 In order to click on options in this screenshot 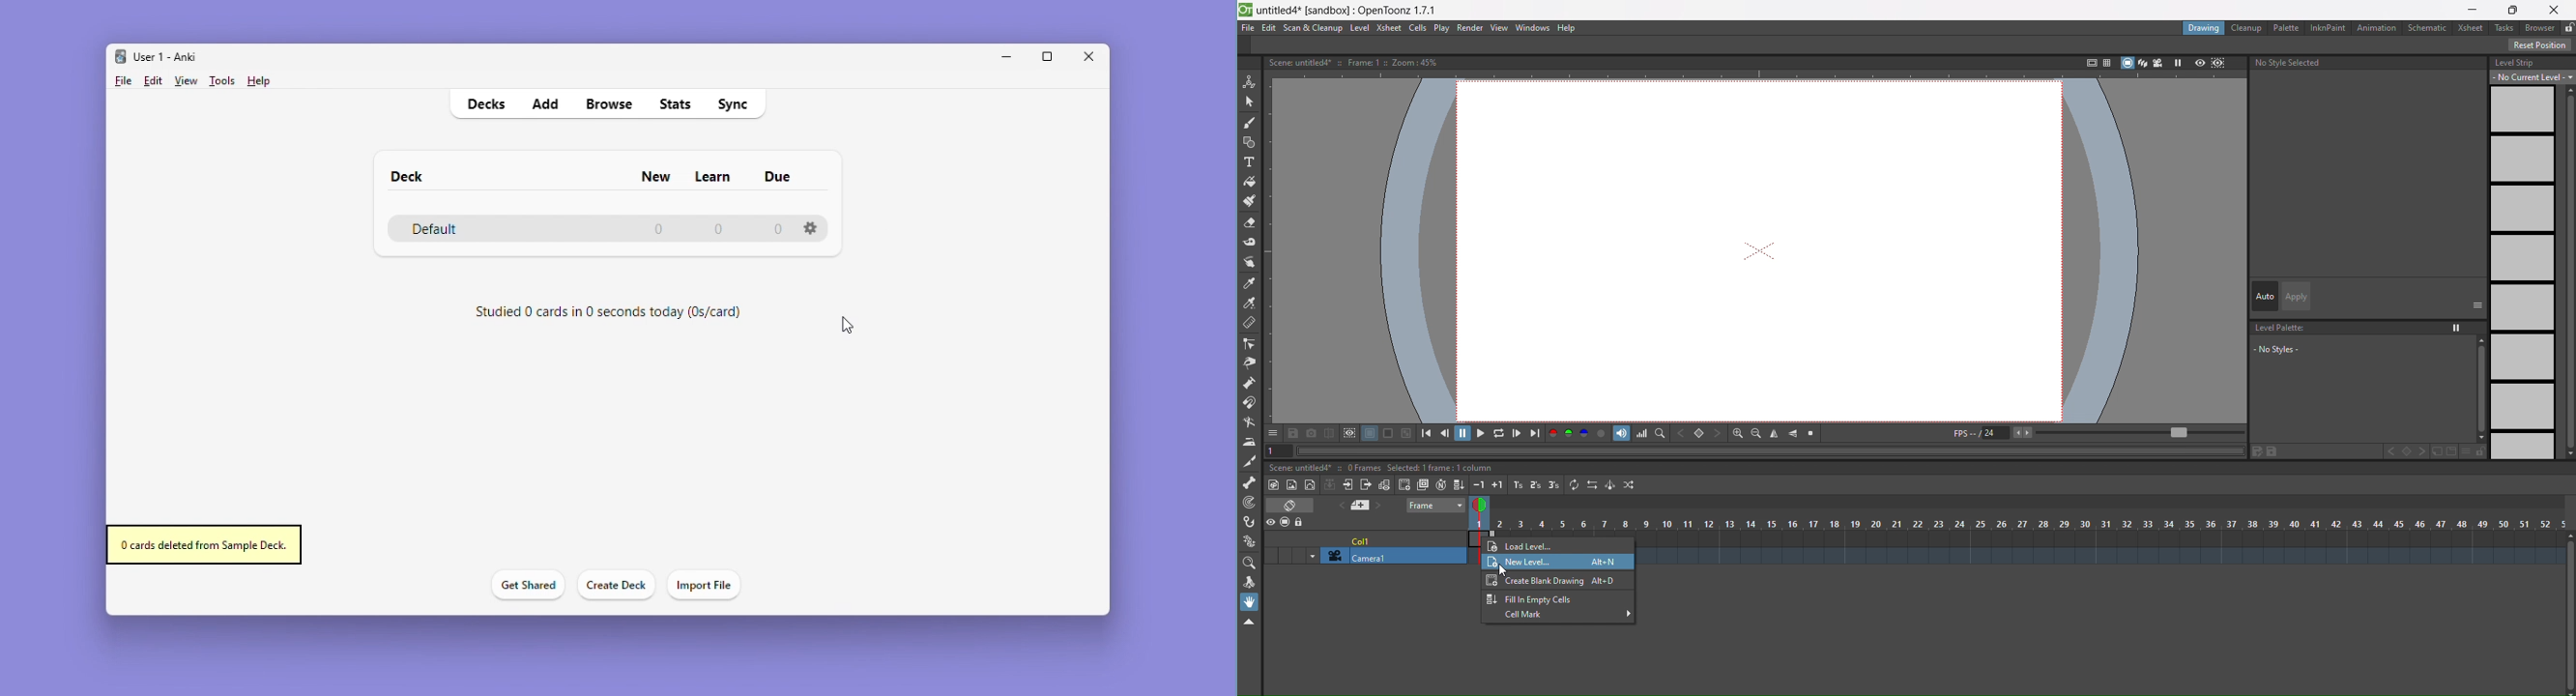, I will do `click(1273, 432)`.